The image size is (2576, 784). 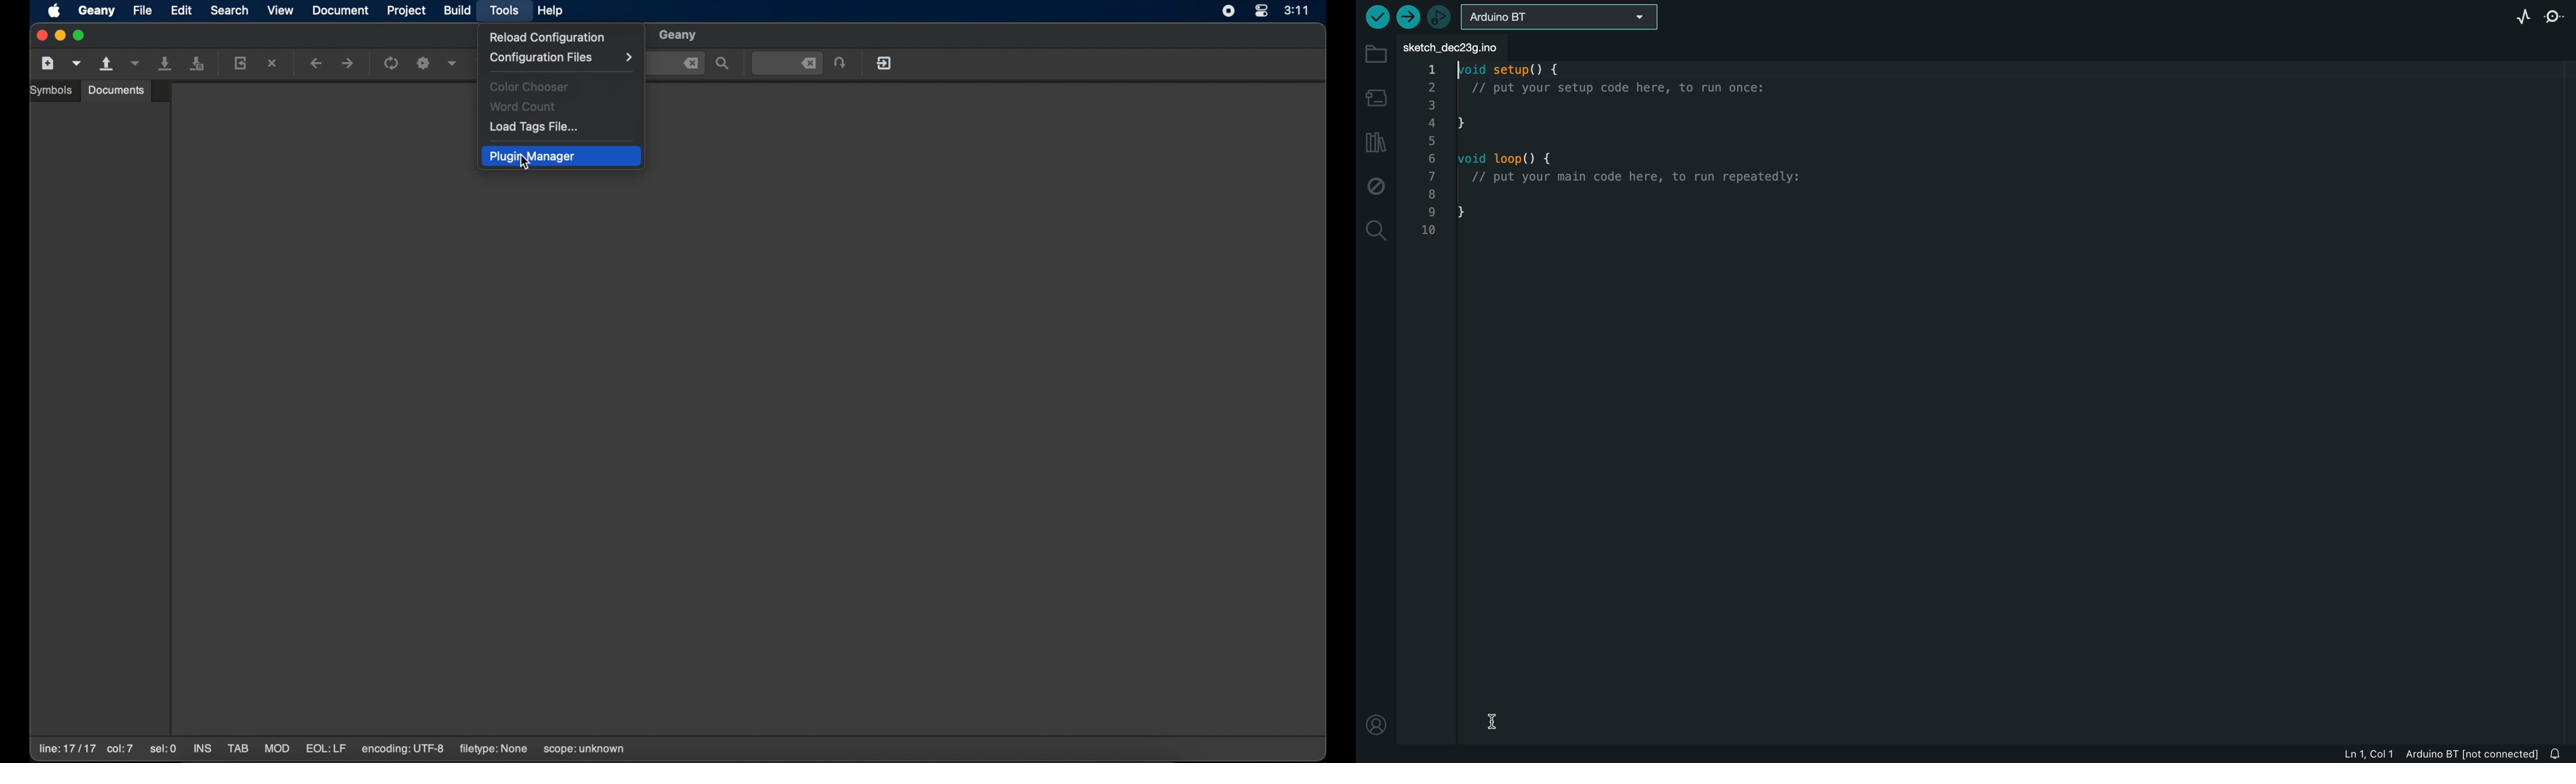 What do you see at coordinates (181, 10) in the screenshot?
I see `edit` at bounding box center [181, 10].